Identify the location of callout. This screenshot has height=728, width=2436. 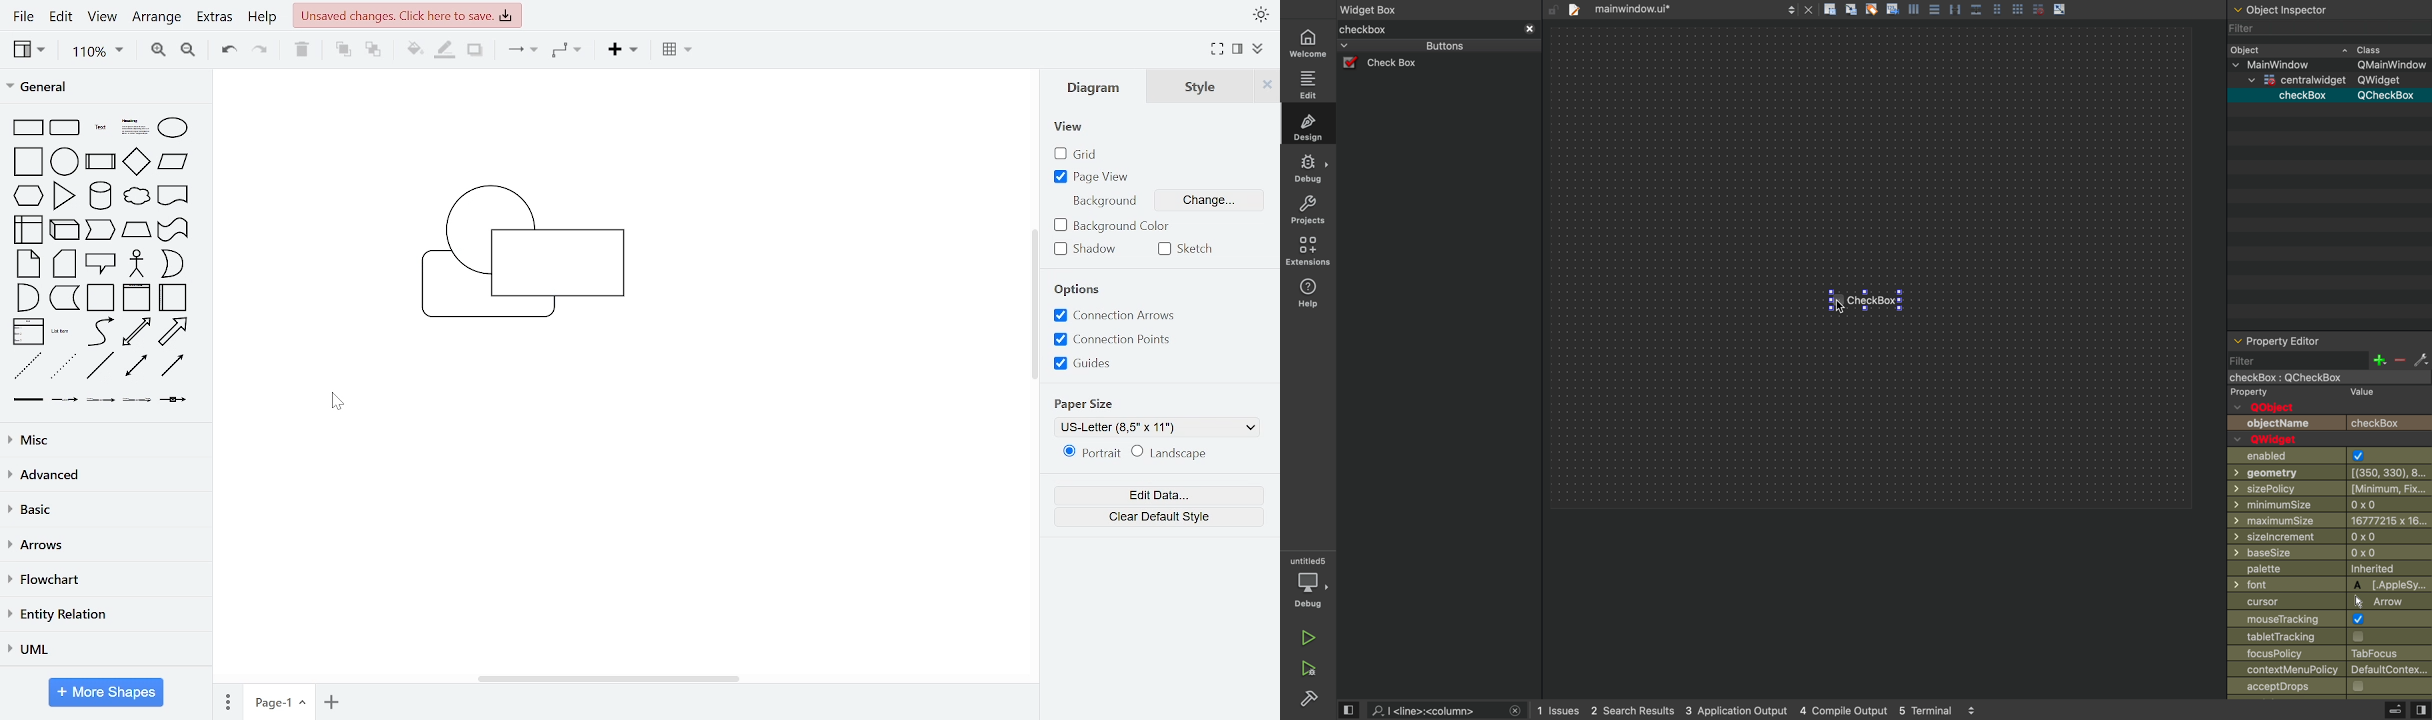
(101, 262).